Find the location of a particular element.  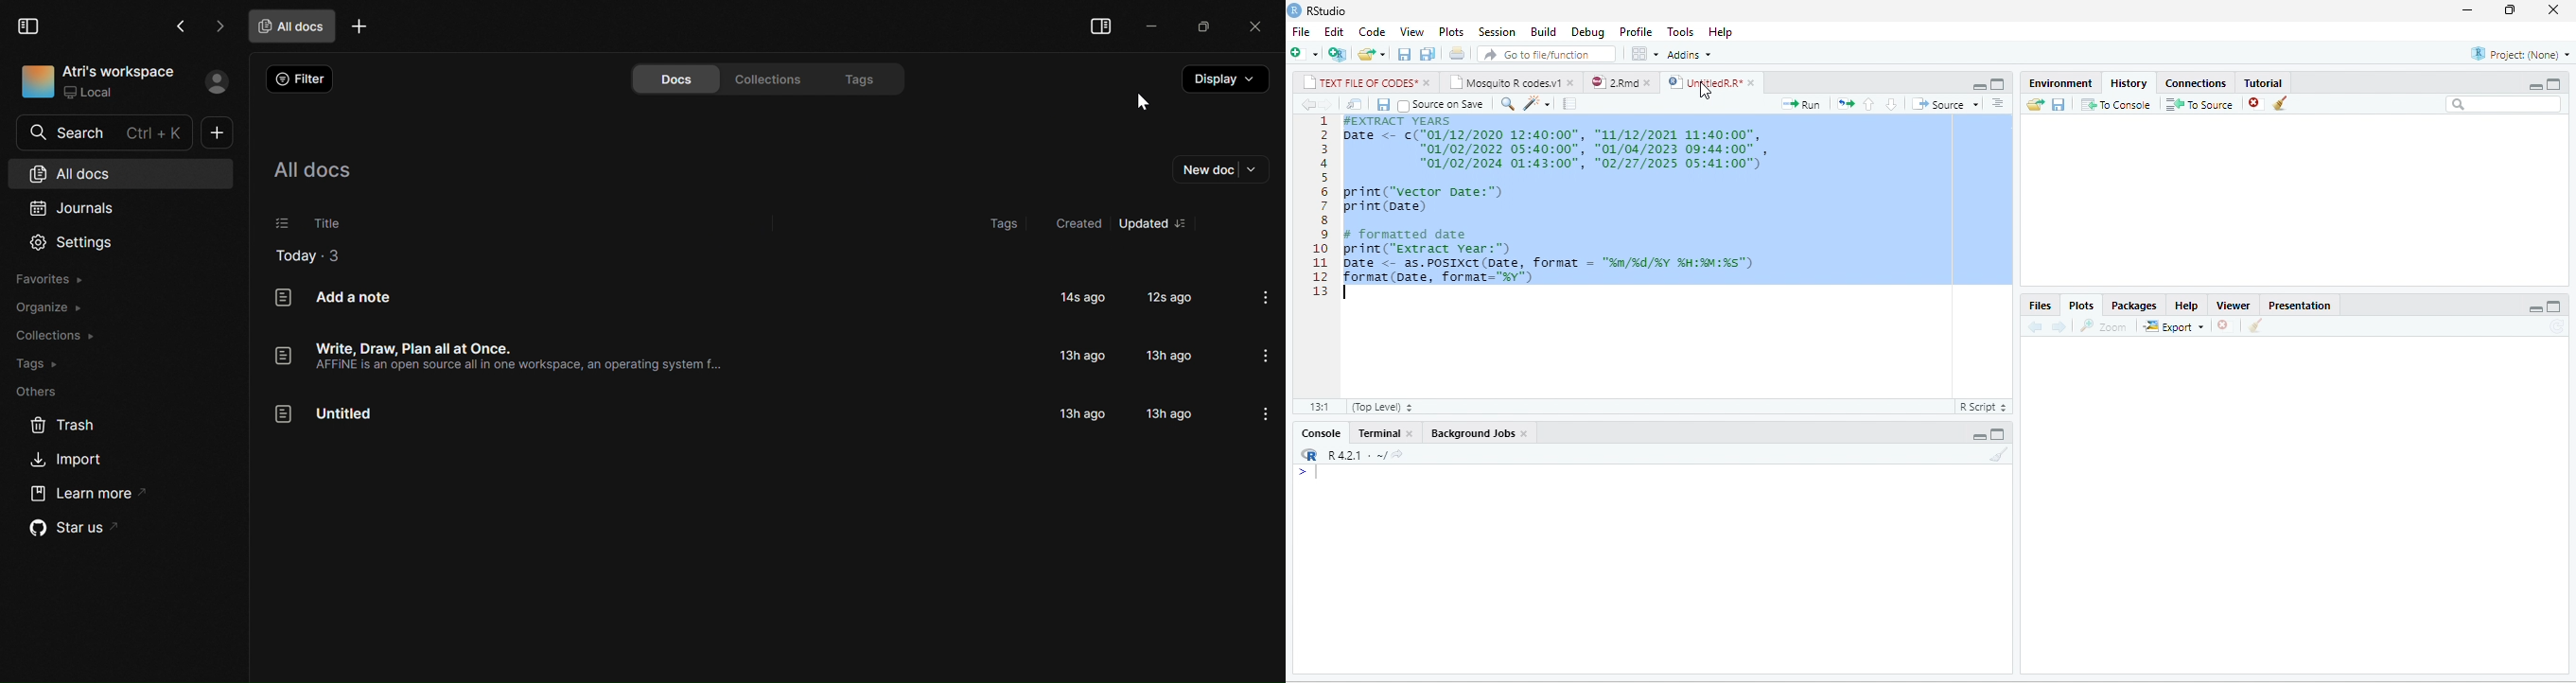

down is located at coordinates (1891, 104).